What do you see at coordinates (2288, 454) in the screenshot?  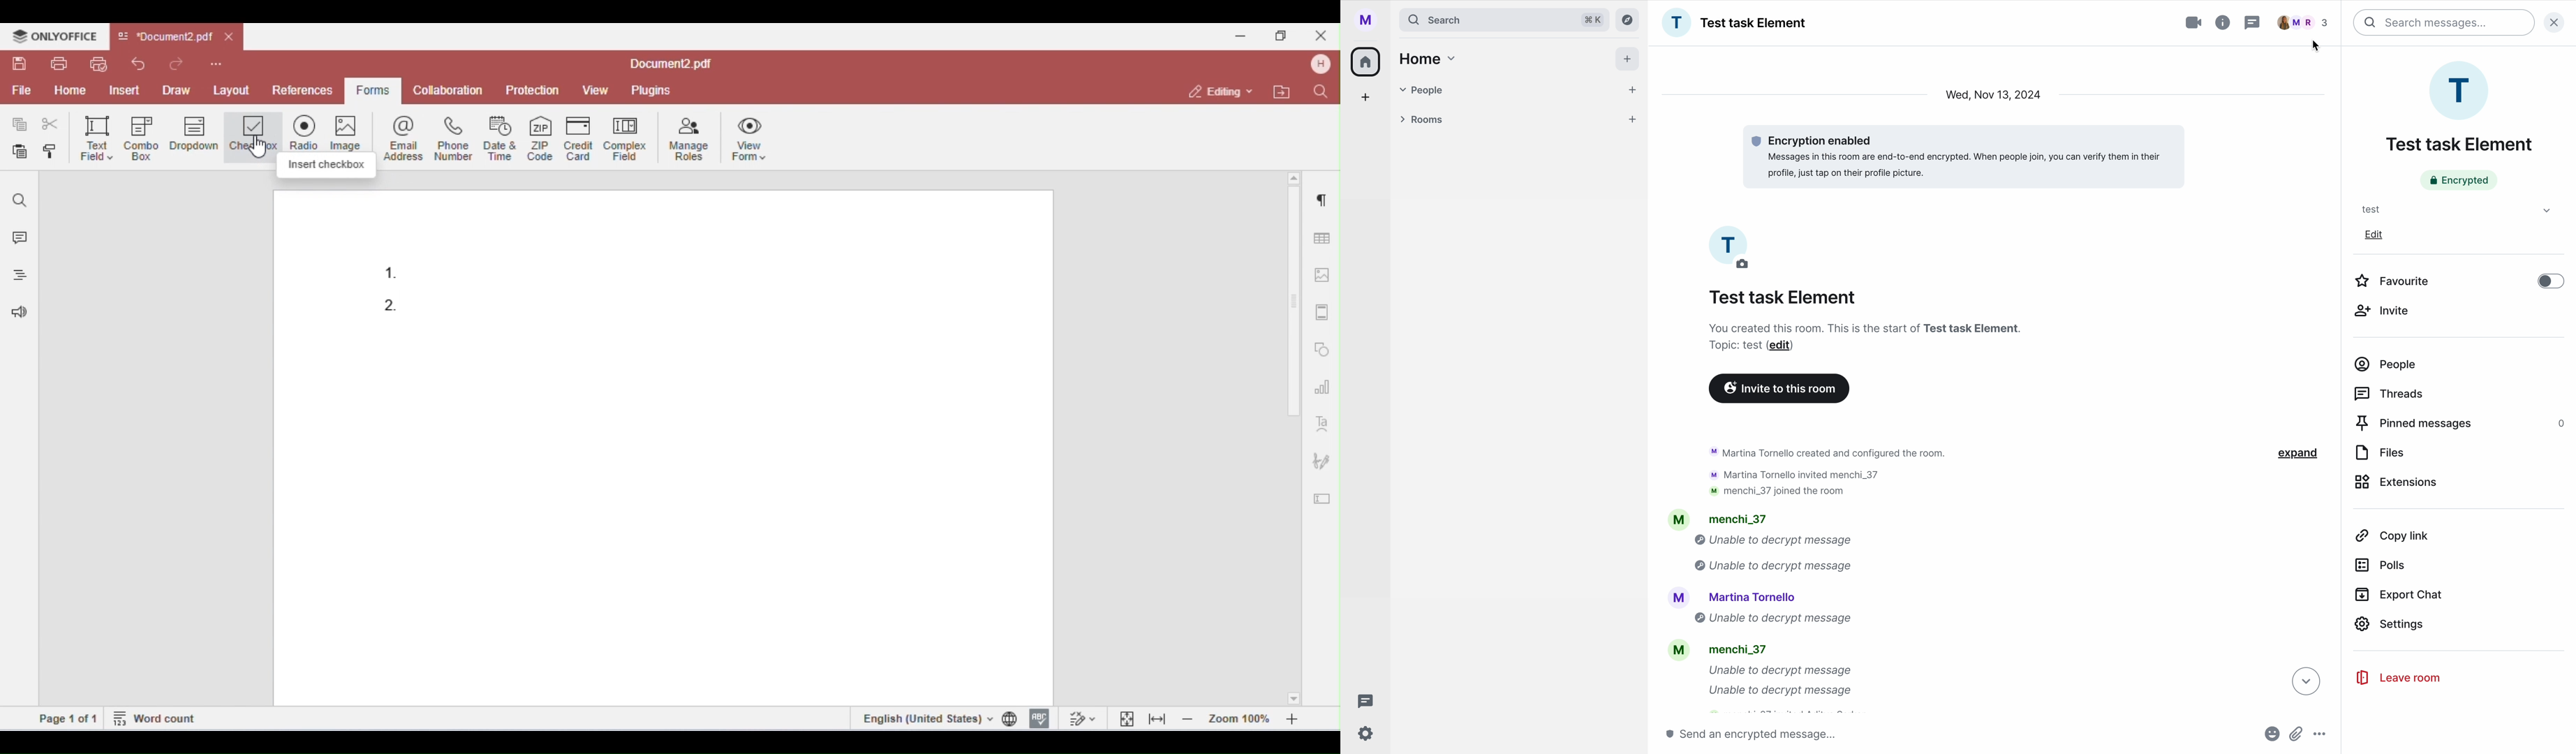 I see `expand` at bounding box center [2288, 454].